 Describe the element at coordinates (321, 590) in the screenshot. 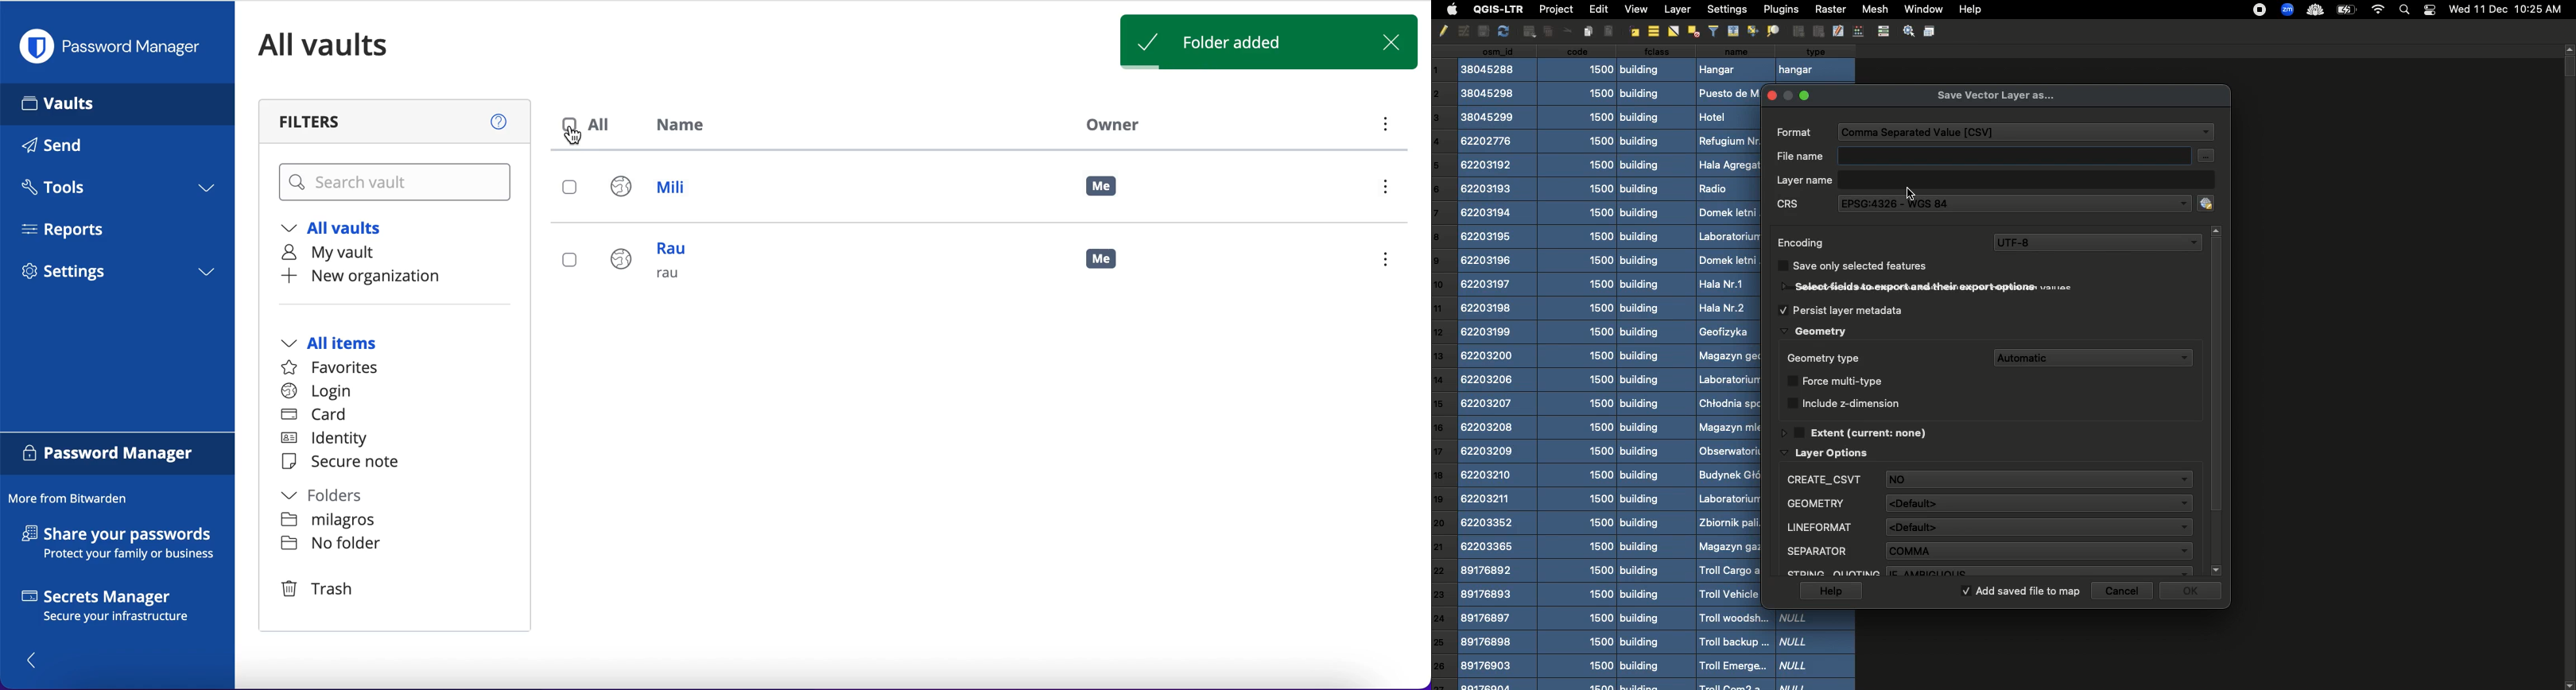

I see `trash` at that location.